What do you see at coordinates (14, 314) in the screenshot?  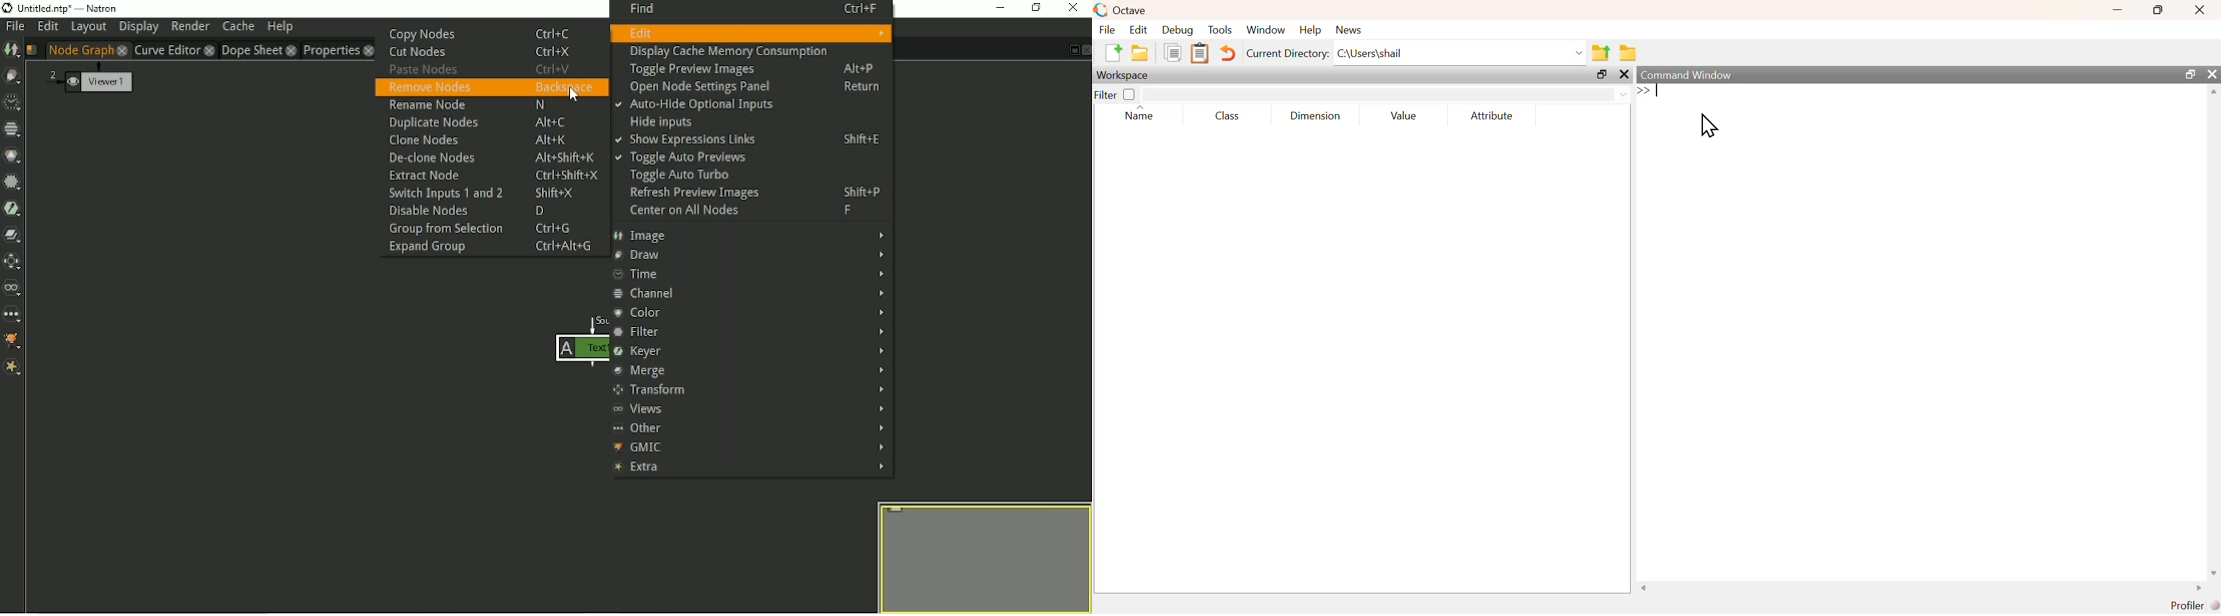 I see `Other` at bounding box center [14, 314].